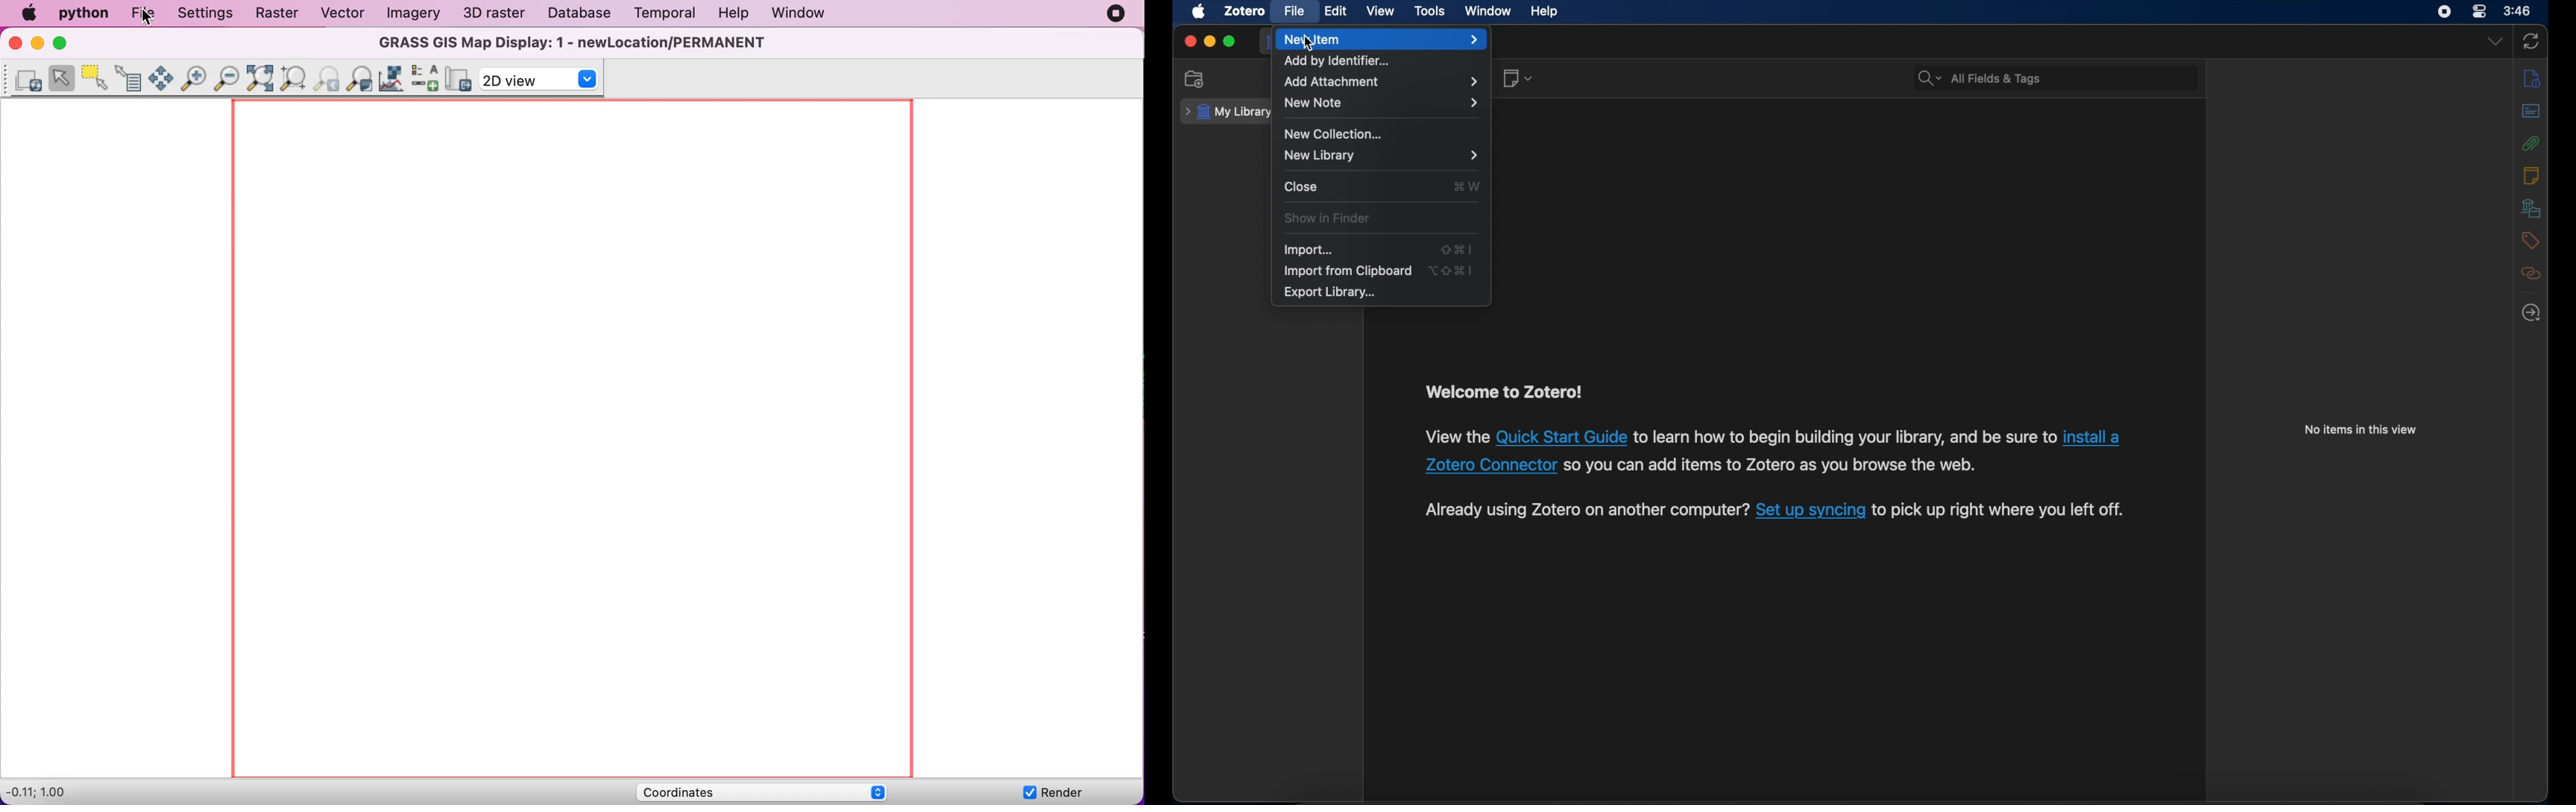 Image resolution: width=2576 pixels, height=812 pixels. I want to click on window, so click(1489, 11).